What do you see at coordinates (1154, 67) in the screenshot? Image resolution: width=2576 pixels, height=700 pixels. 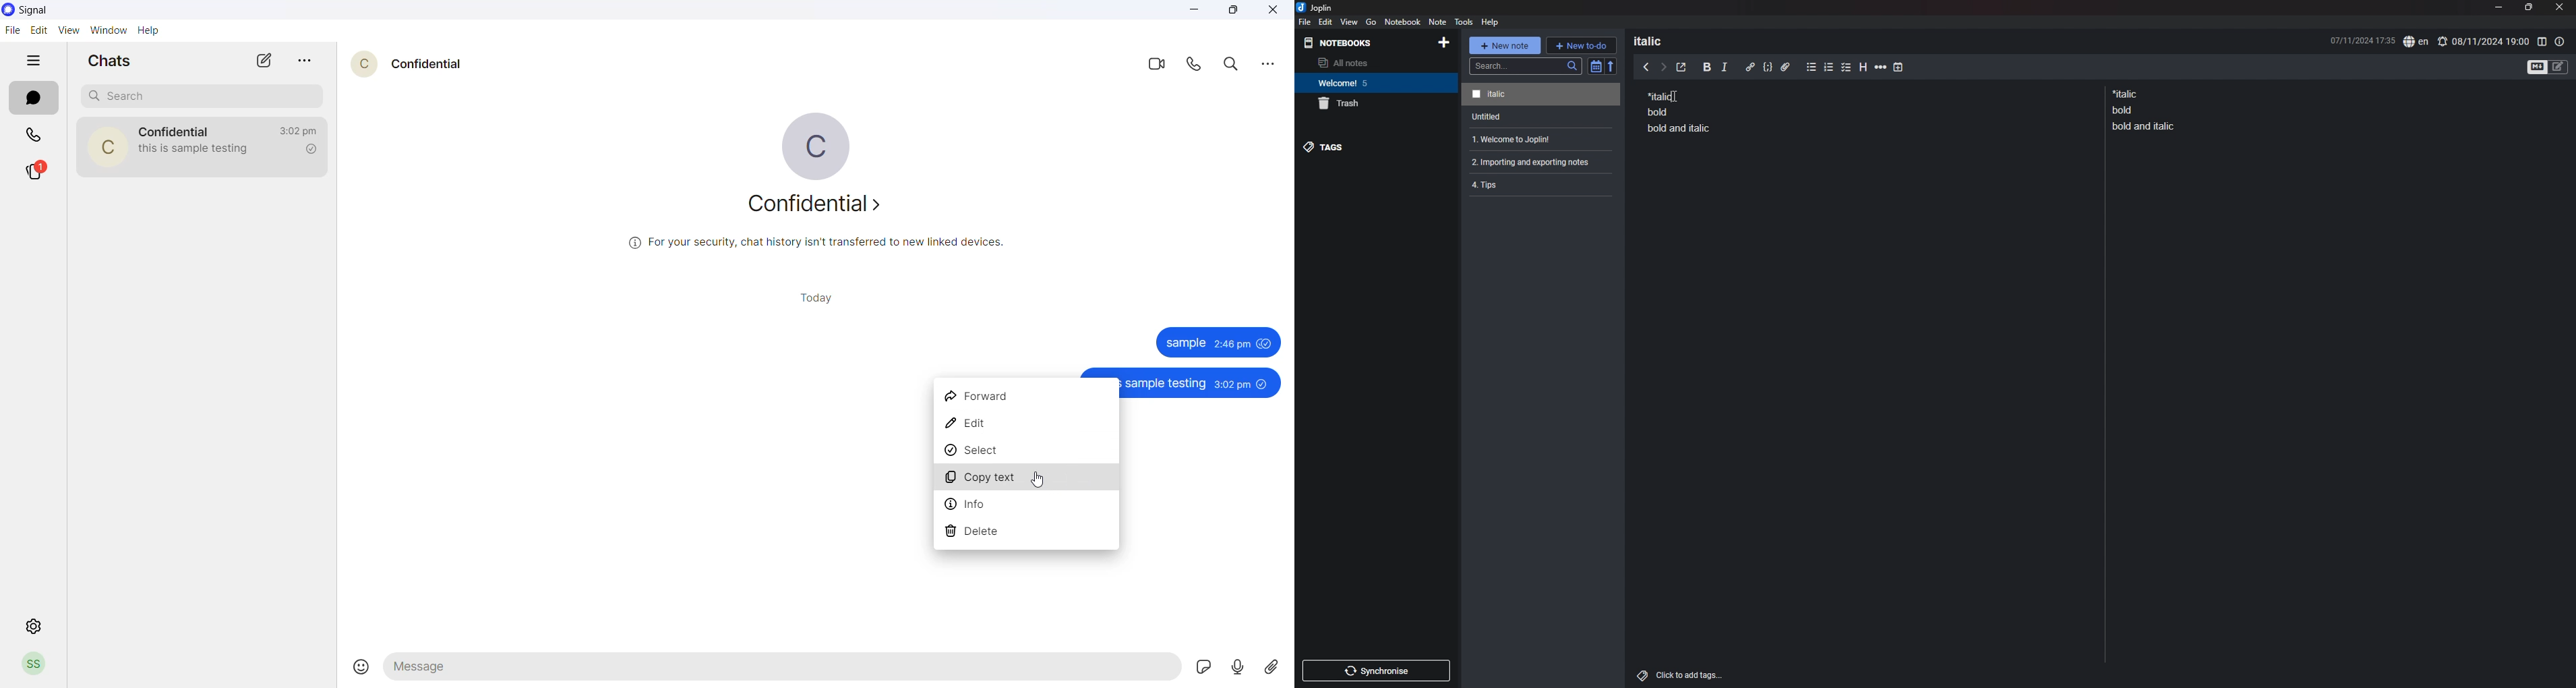 I see `video call` at bounding box center [1154, 67].